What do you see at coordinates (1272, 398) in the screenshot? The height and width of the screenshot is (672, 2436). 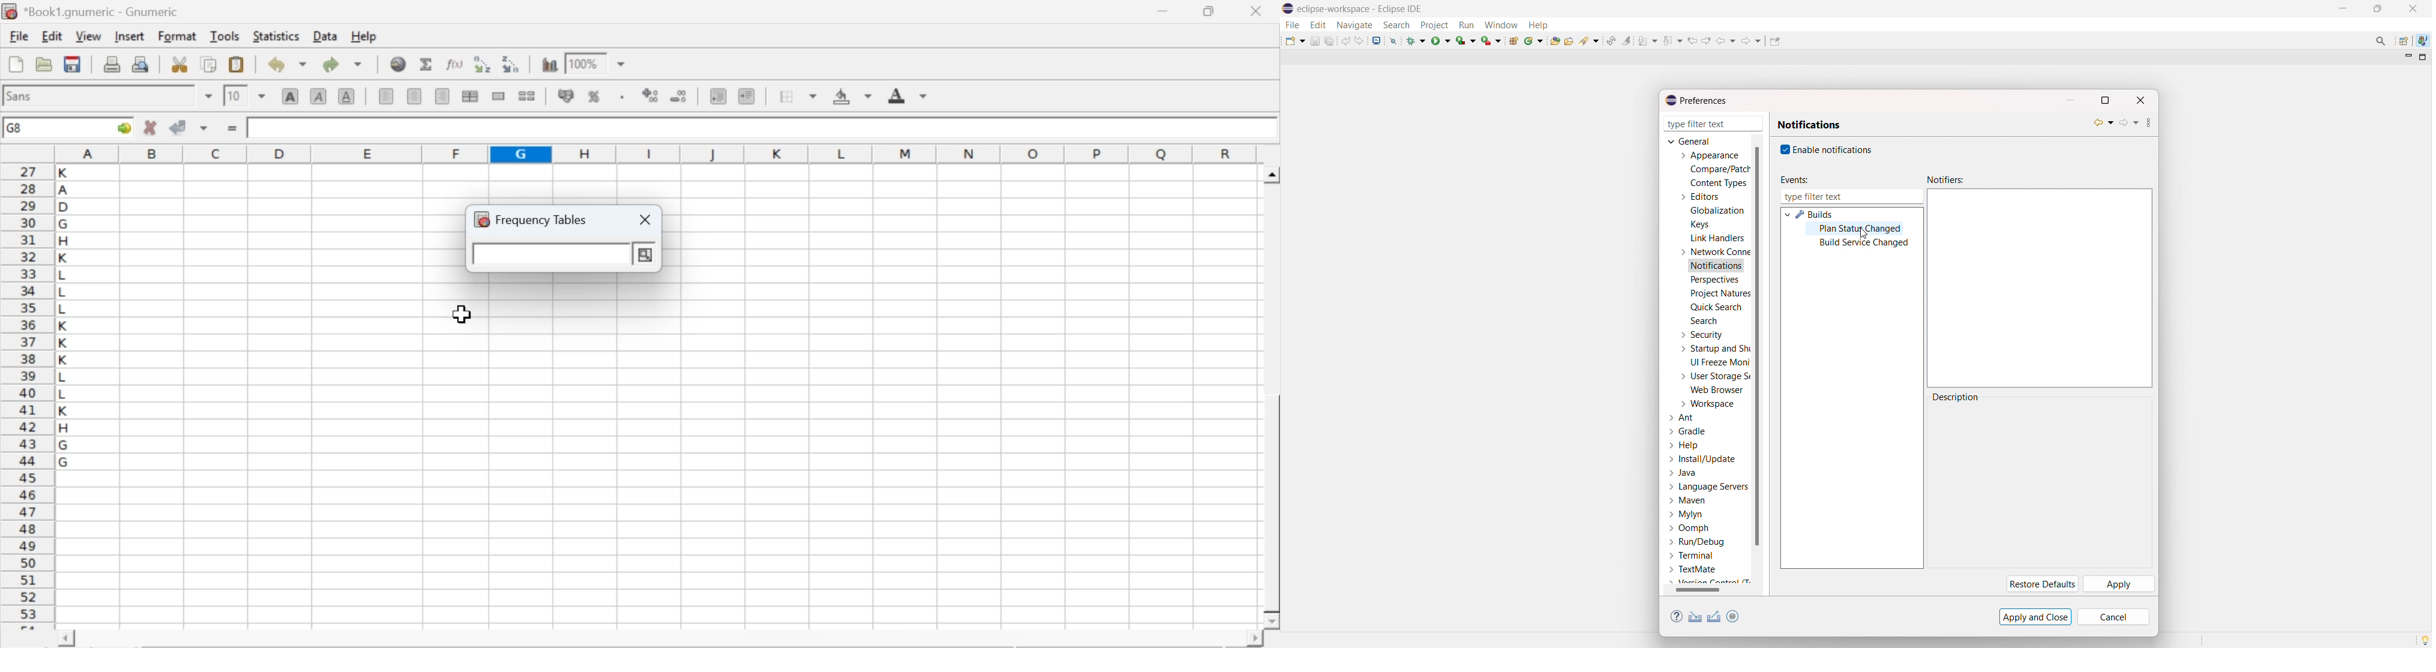 I see `scroll bar` at bounding box center [1272, 398].